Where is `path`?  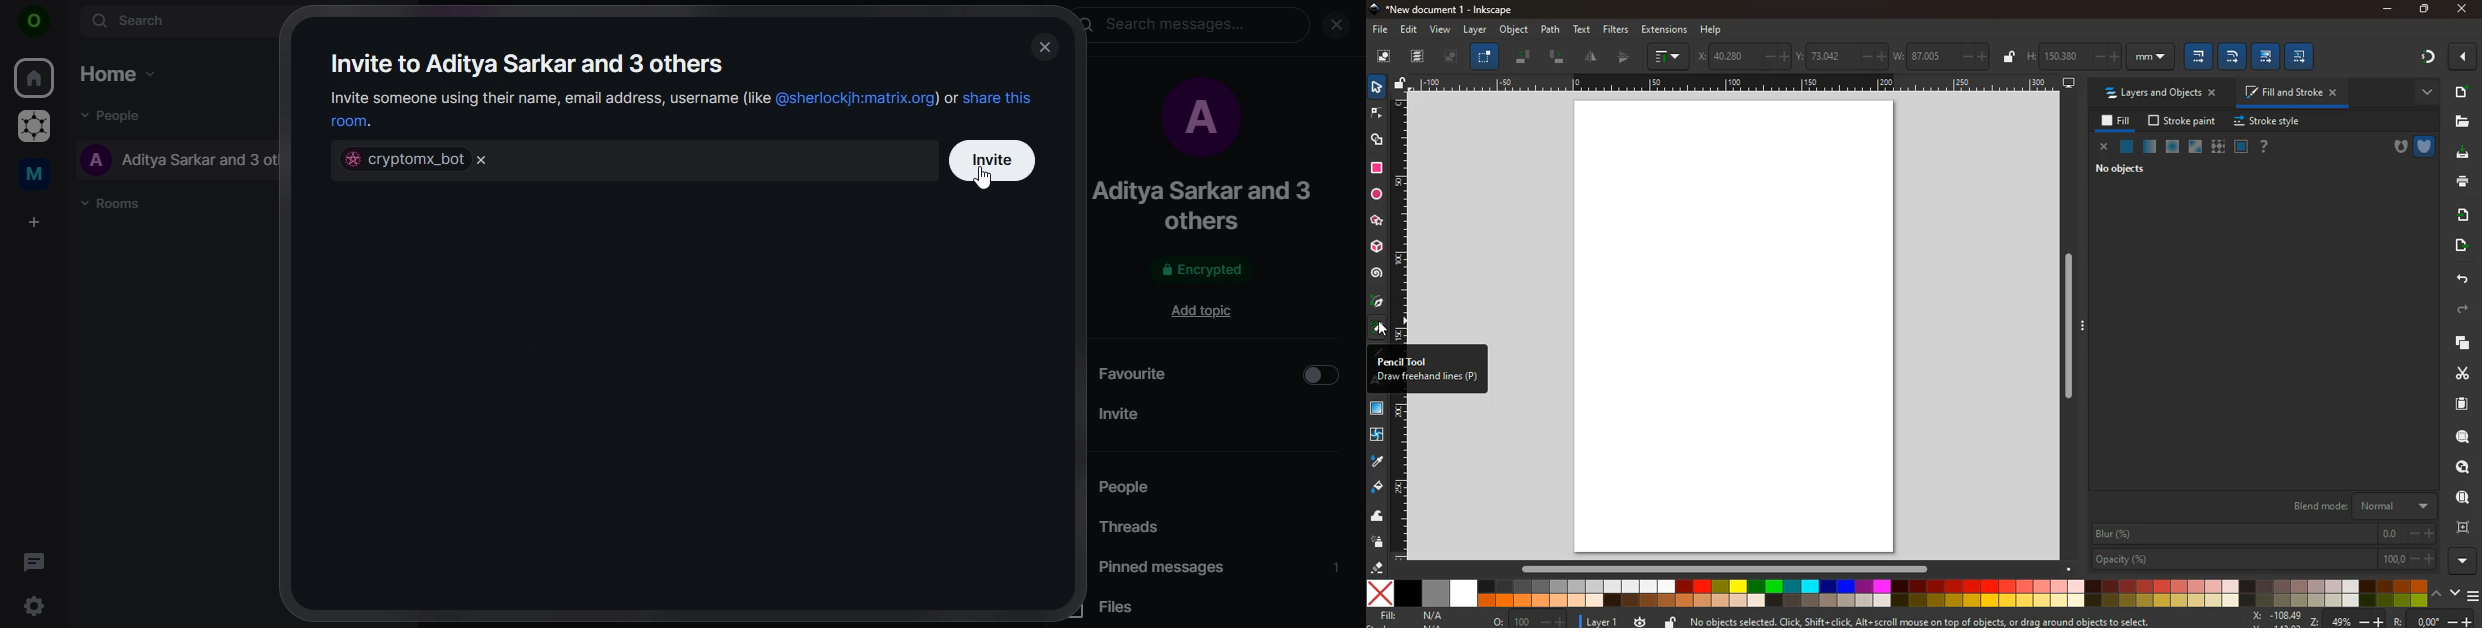 path is located at coordinates (1552, 29).